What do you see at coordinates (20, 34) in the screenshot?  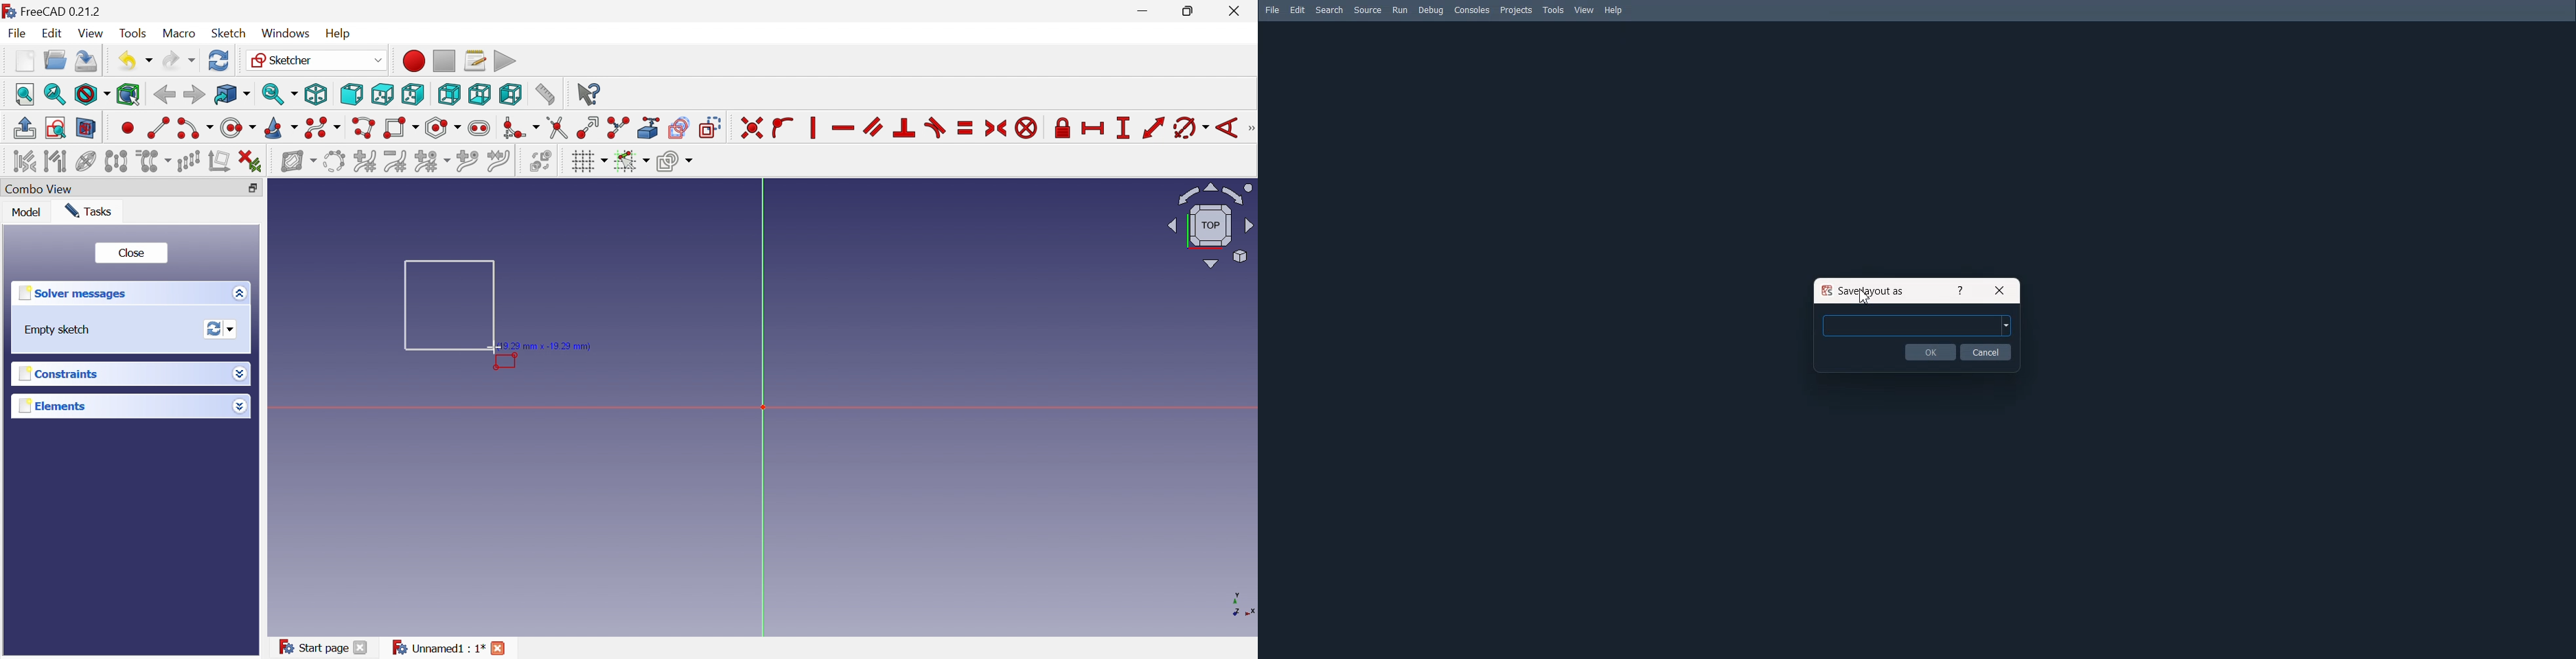 I see `File` at bounding box center [20, 34].